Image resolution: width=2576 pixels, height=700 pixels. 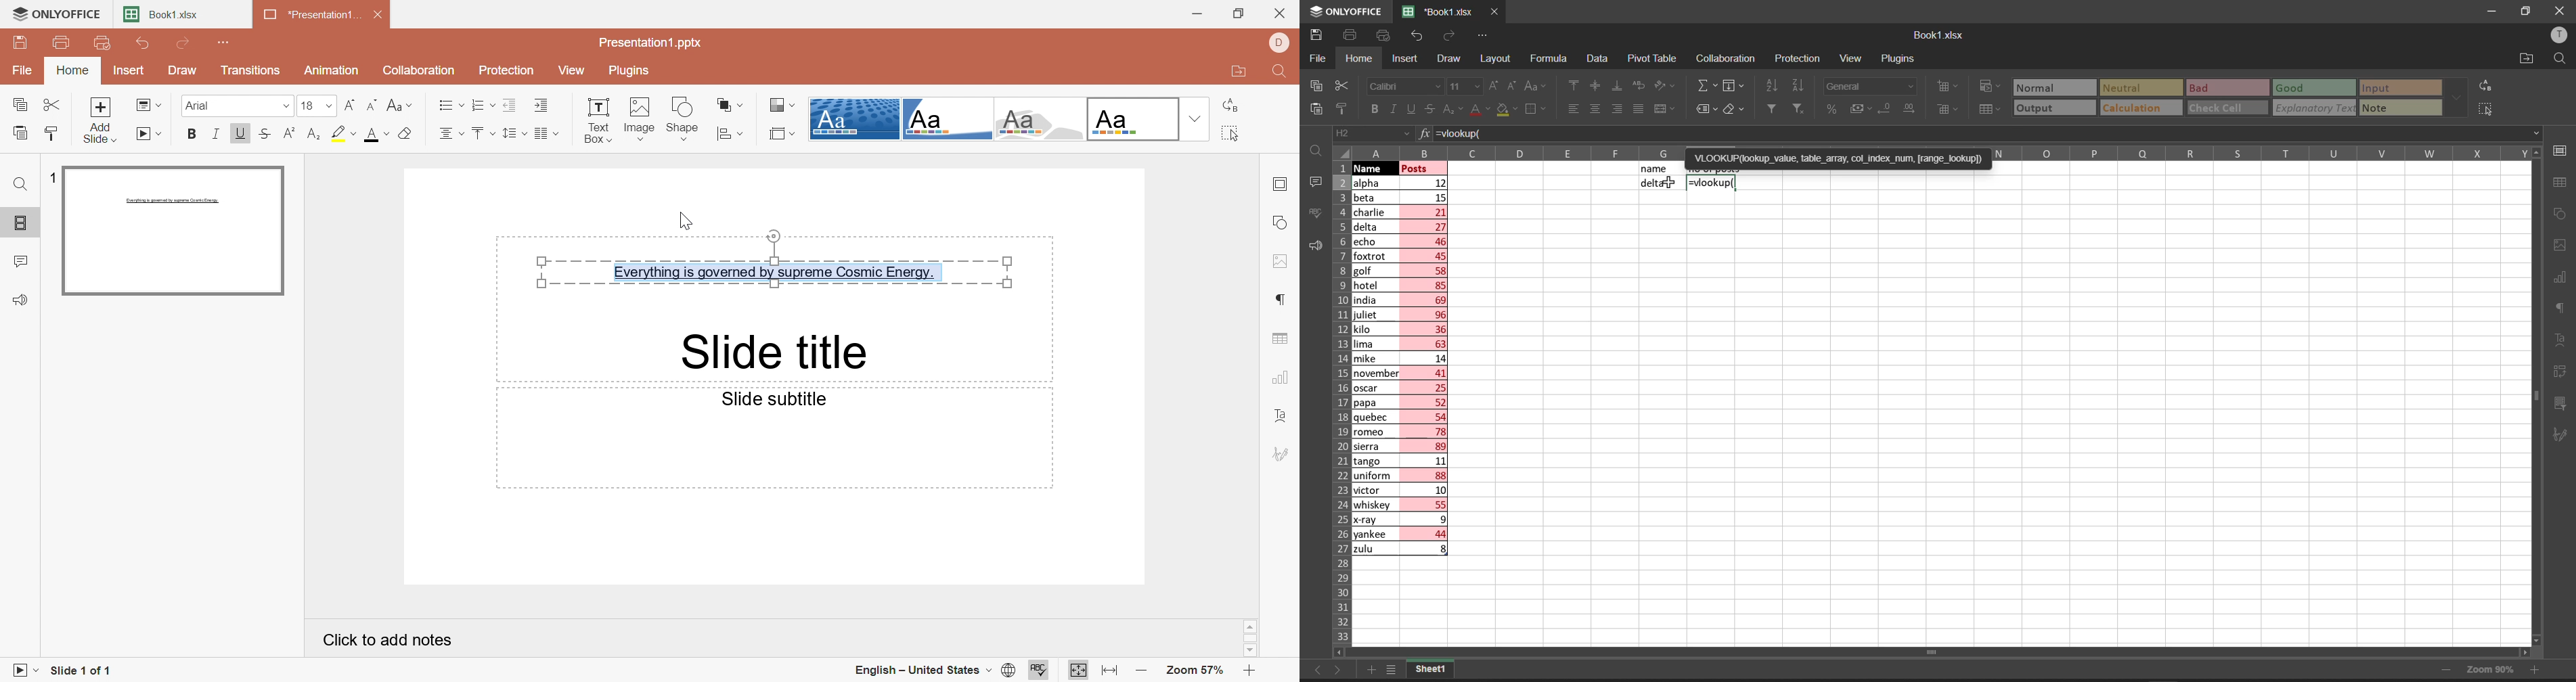 I want to click on name, so click(x=1655, y=169).